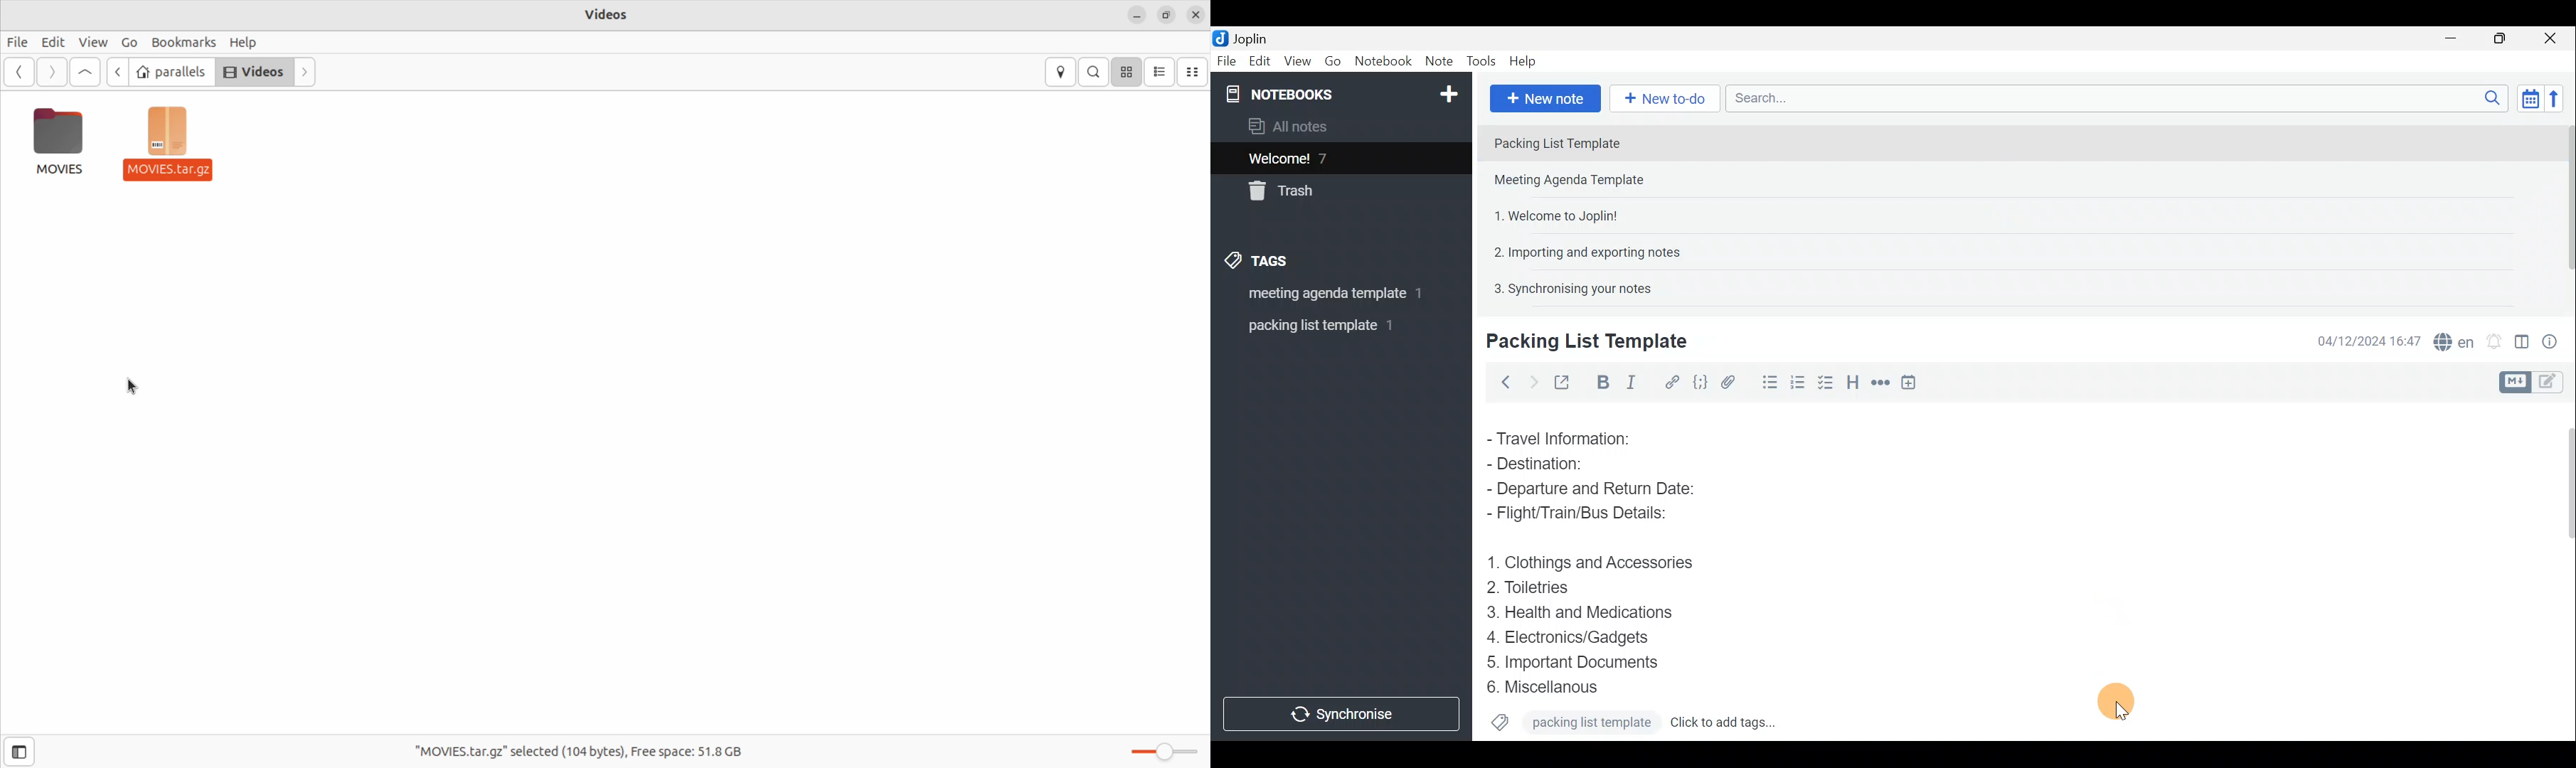 This screenshot has width=2576, height=784. Describe the element at coordinates (2526, 98) in the screenshot. I see `Toggle sort order field` at that location.